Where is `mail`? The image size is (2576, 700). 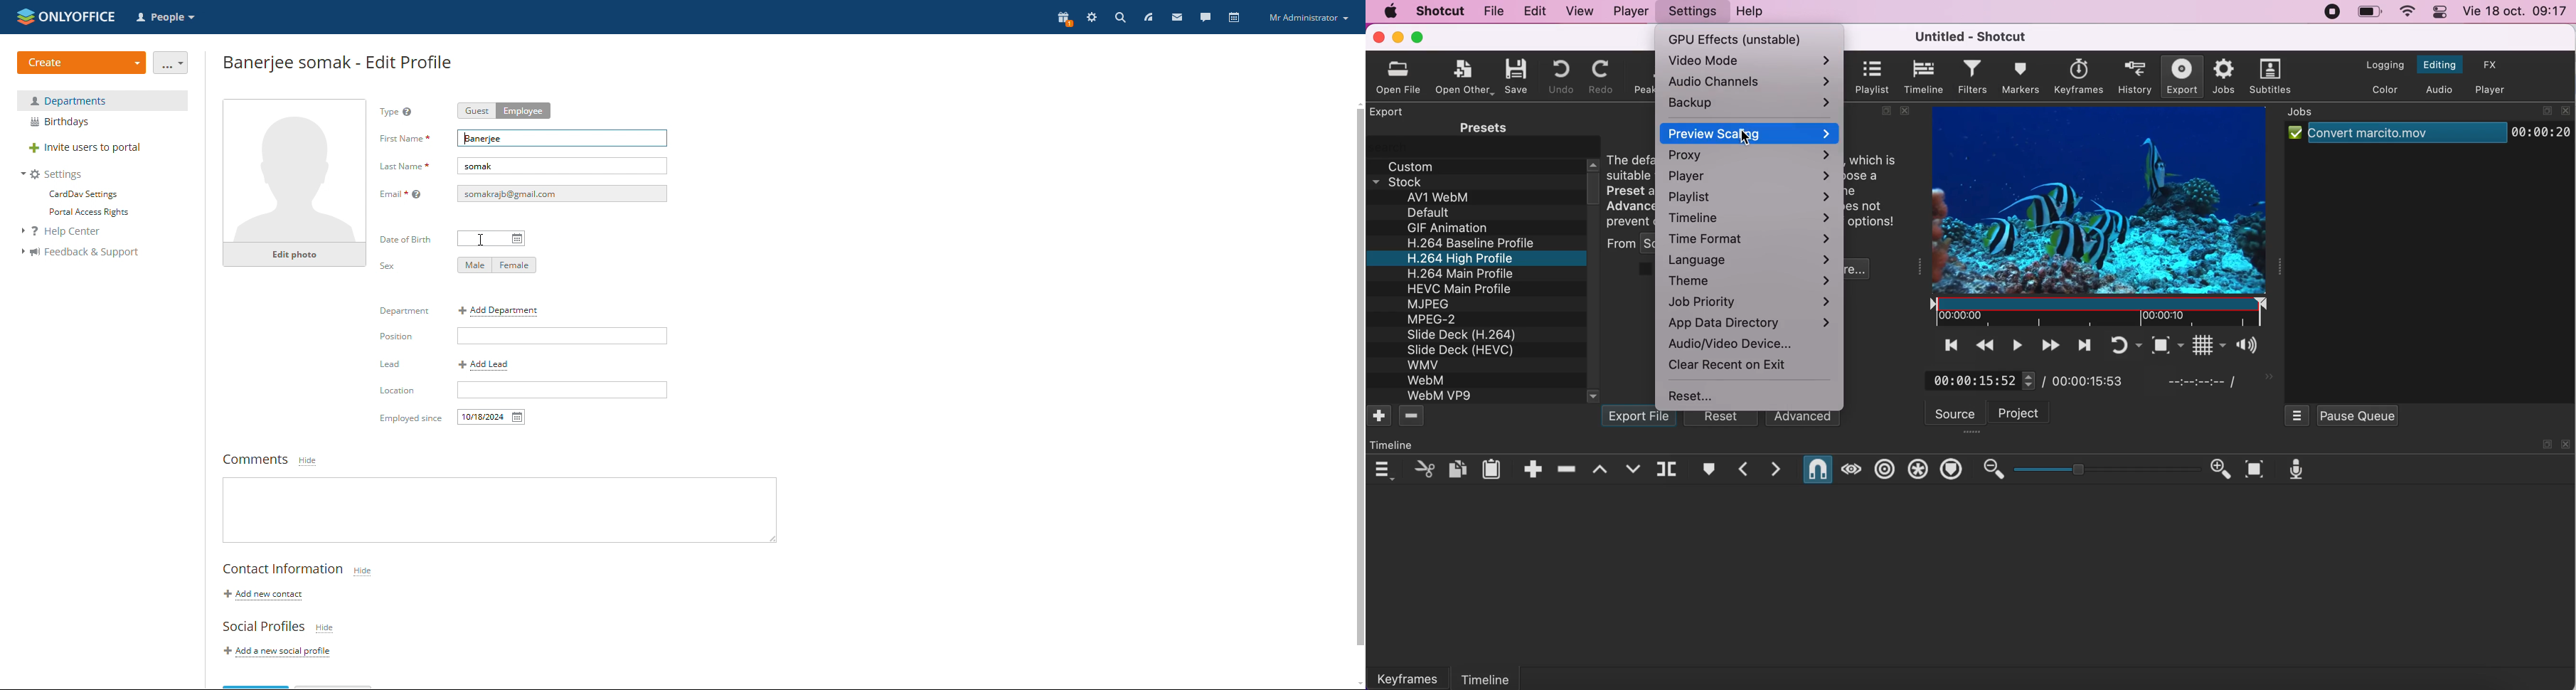 mail is located at coordinates (1176, 17).